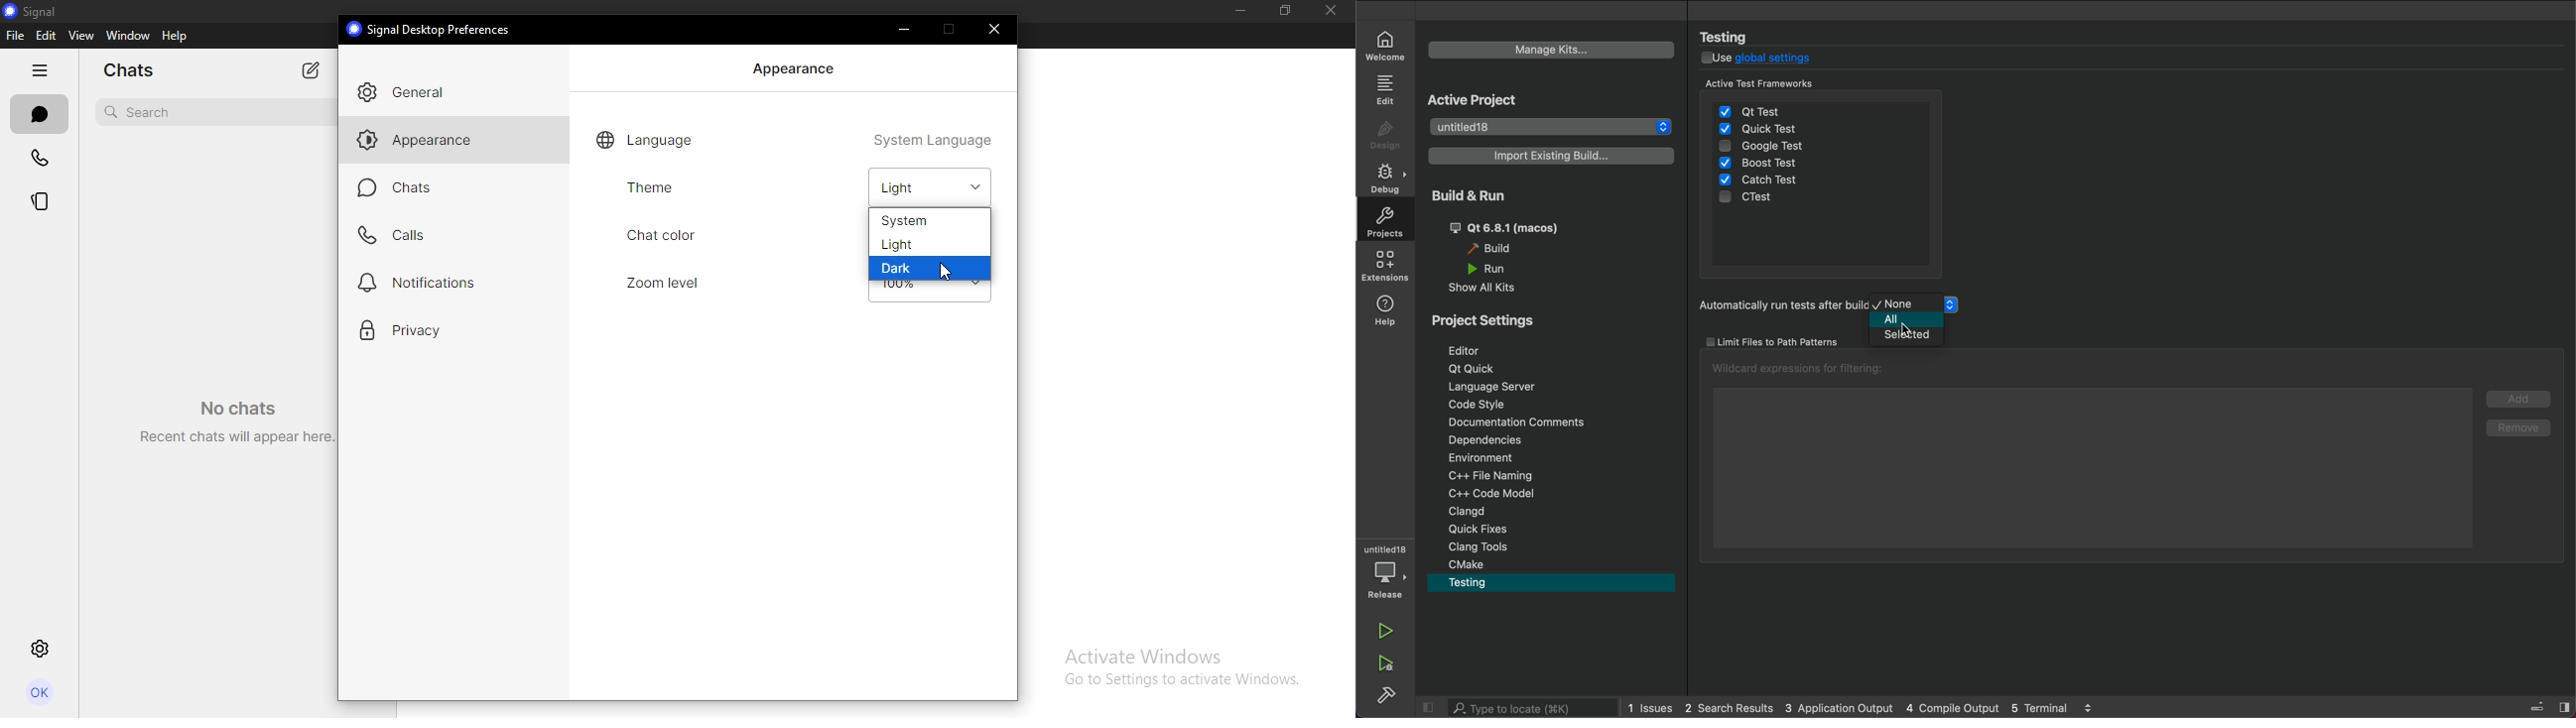 This screenshot has width=2576, height=728. I want to click on active test, so click(1781, 83).